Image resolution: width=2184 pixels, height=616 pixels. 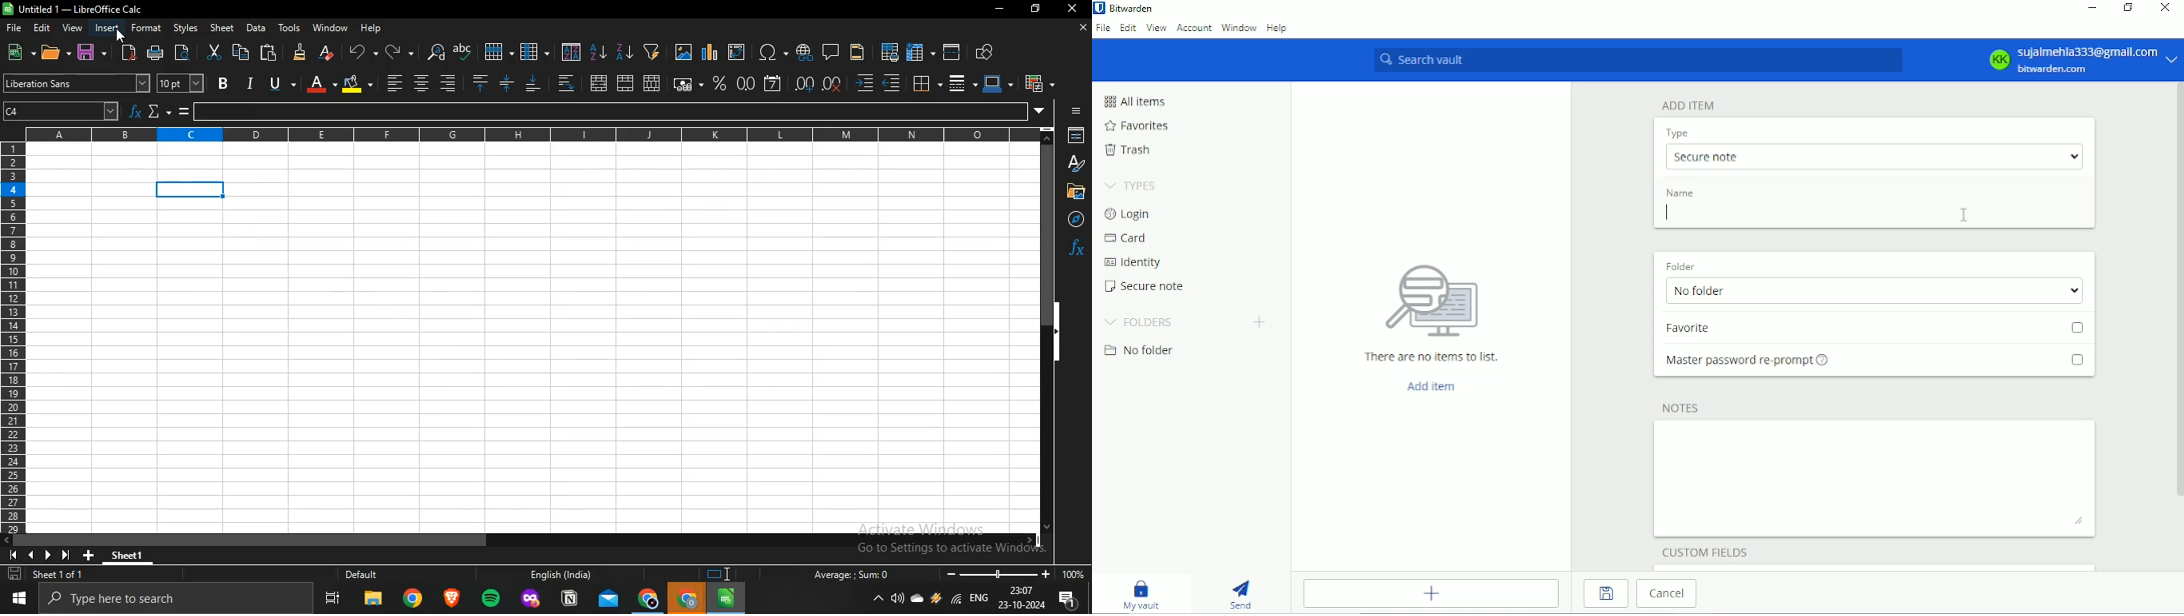 I want to click on Add item, so click(x=1689, y=105).